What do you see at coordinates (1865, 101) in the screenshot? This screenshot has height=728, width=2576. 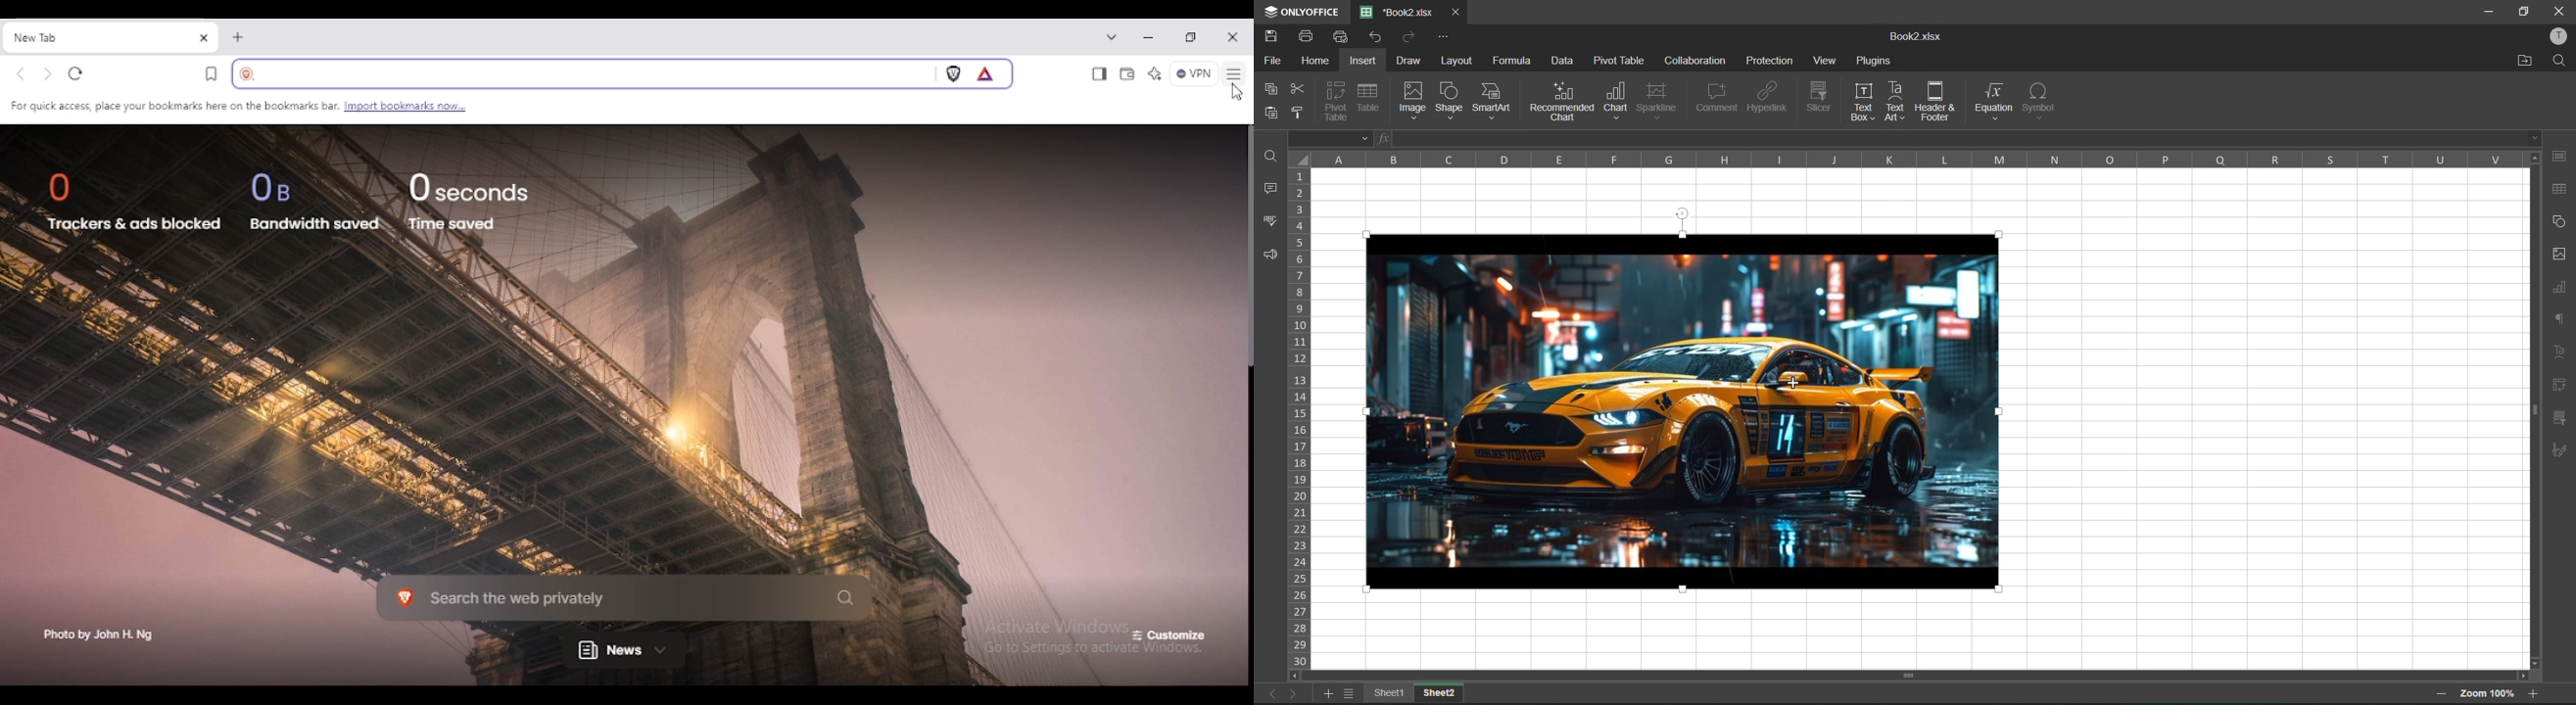 I see `text box` at bounding box center [1865, 101].